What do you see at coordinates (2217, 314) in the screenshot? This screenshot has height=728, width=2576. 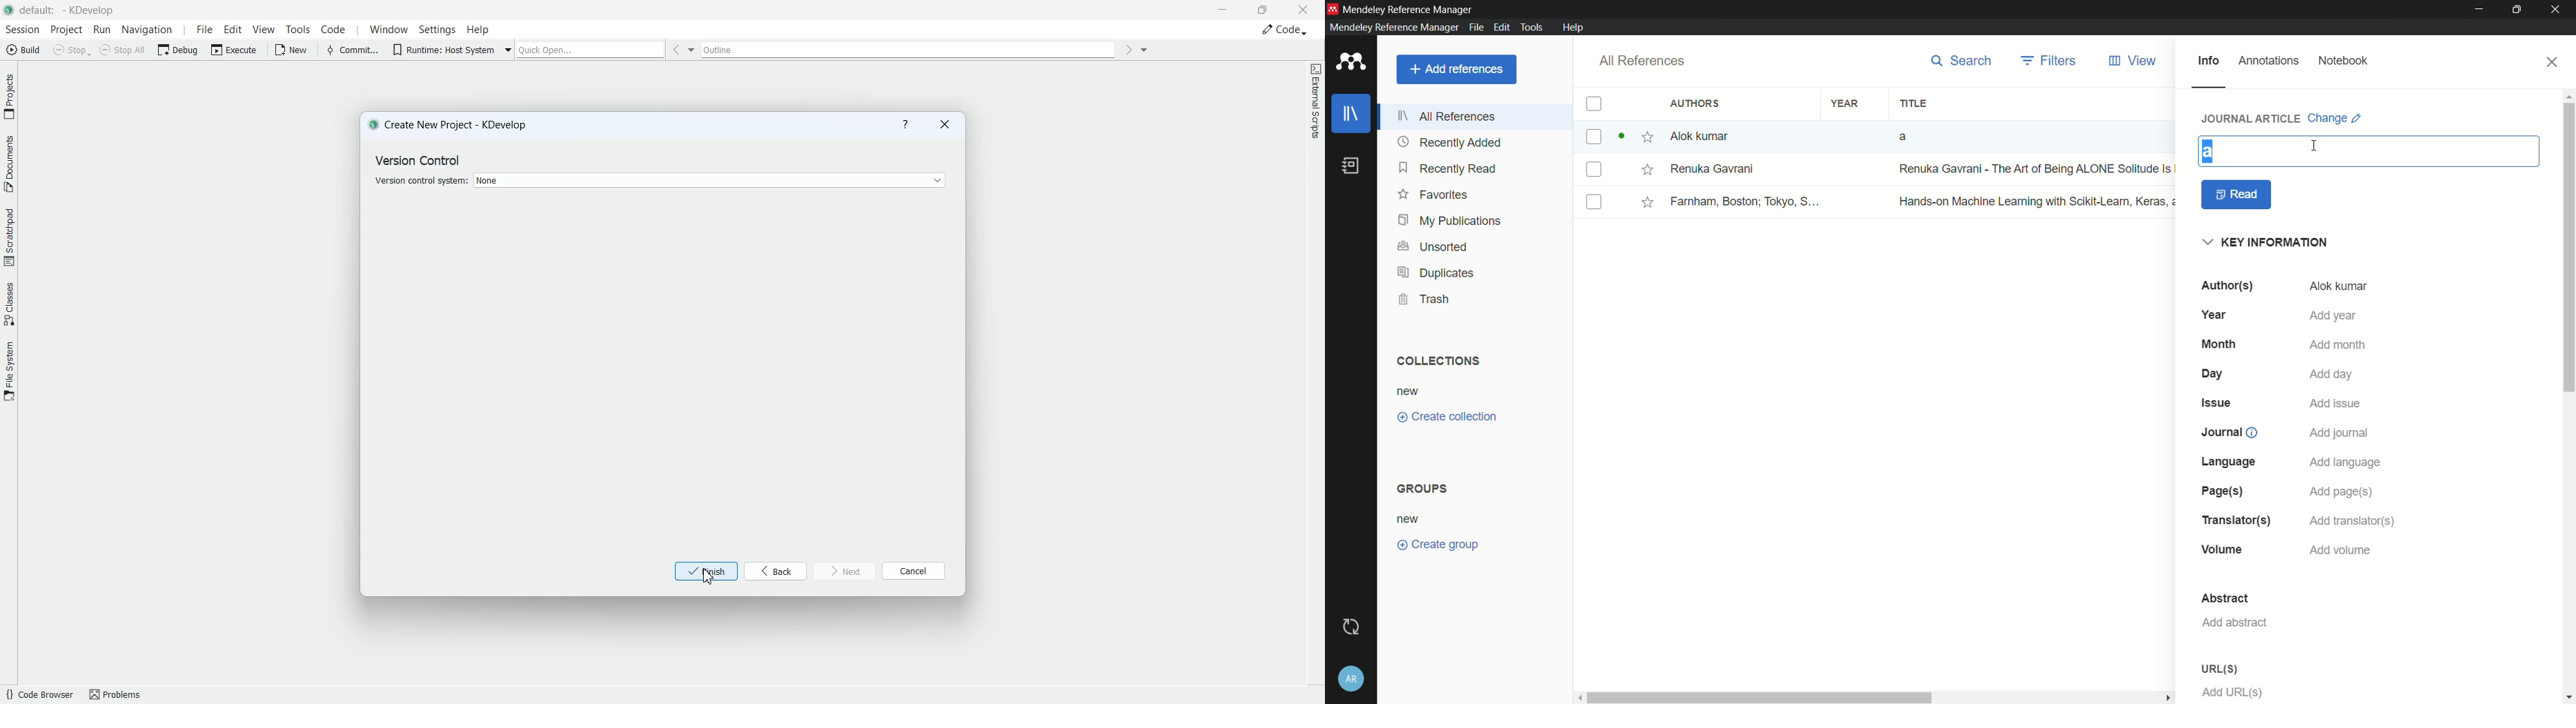 I see `year` at bounding box center [2217, 314].